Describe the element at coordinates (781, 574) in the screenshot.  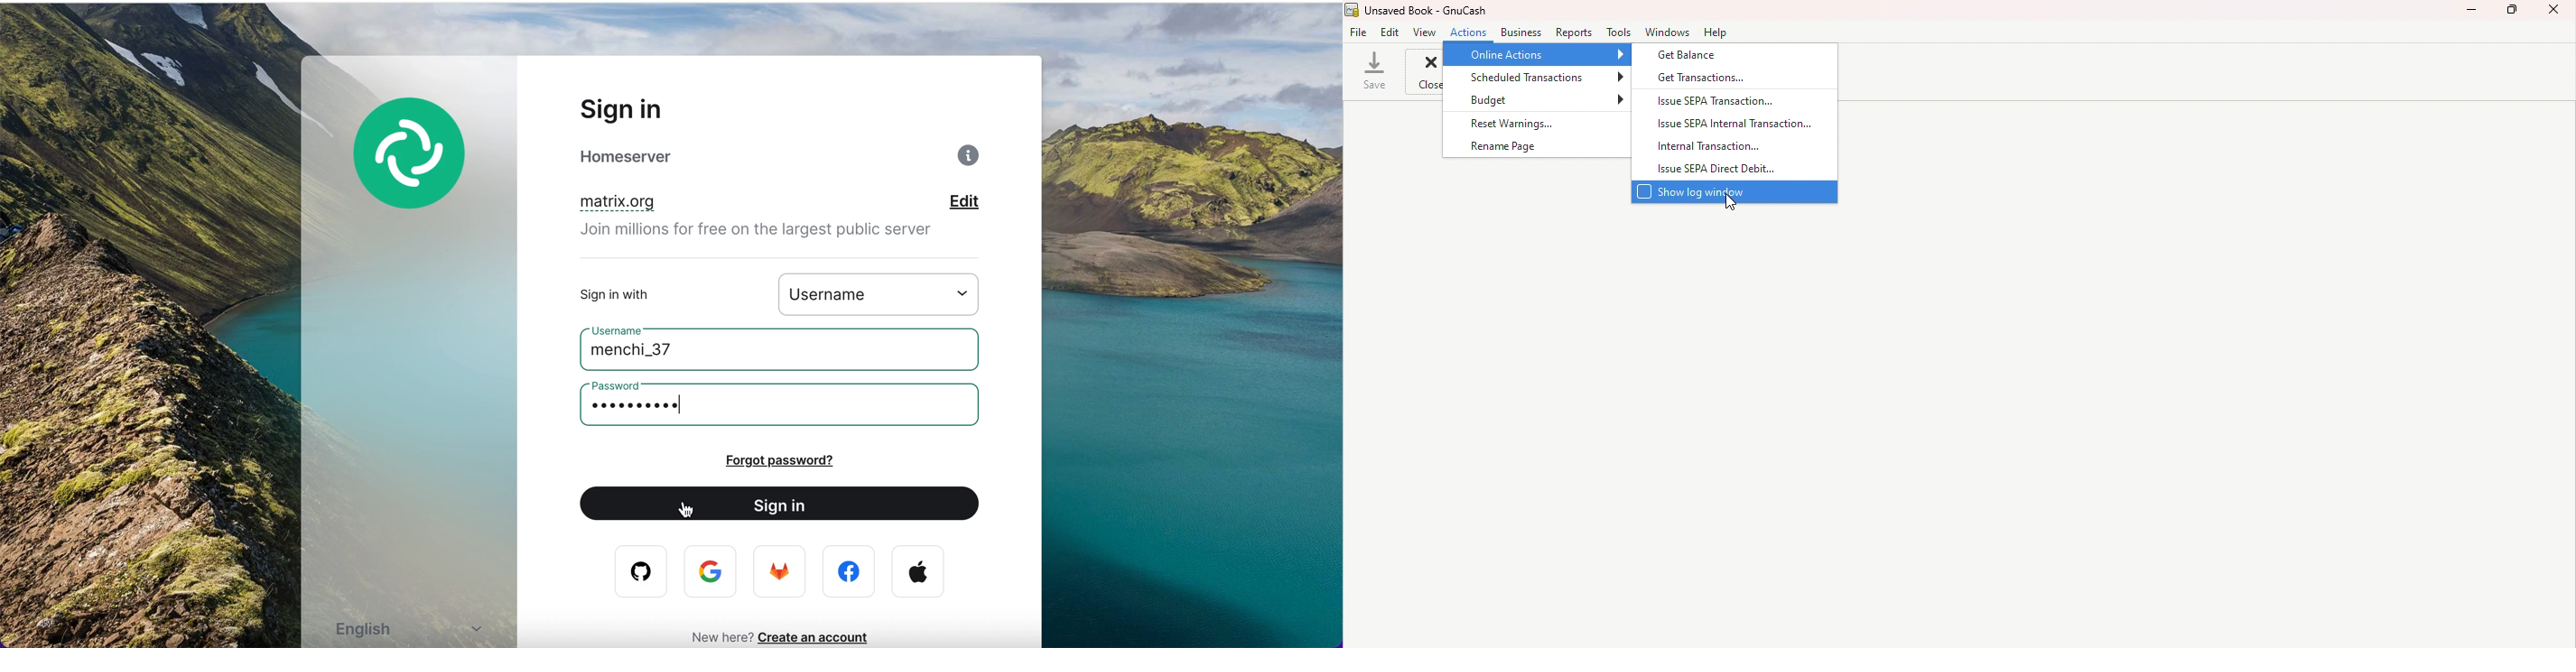
I see `firefox logo` at that location.